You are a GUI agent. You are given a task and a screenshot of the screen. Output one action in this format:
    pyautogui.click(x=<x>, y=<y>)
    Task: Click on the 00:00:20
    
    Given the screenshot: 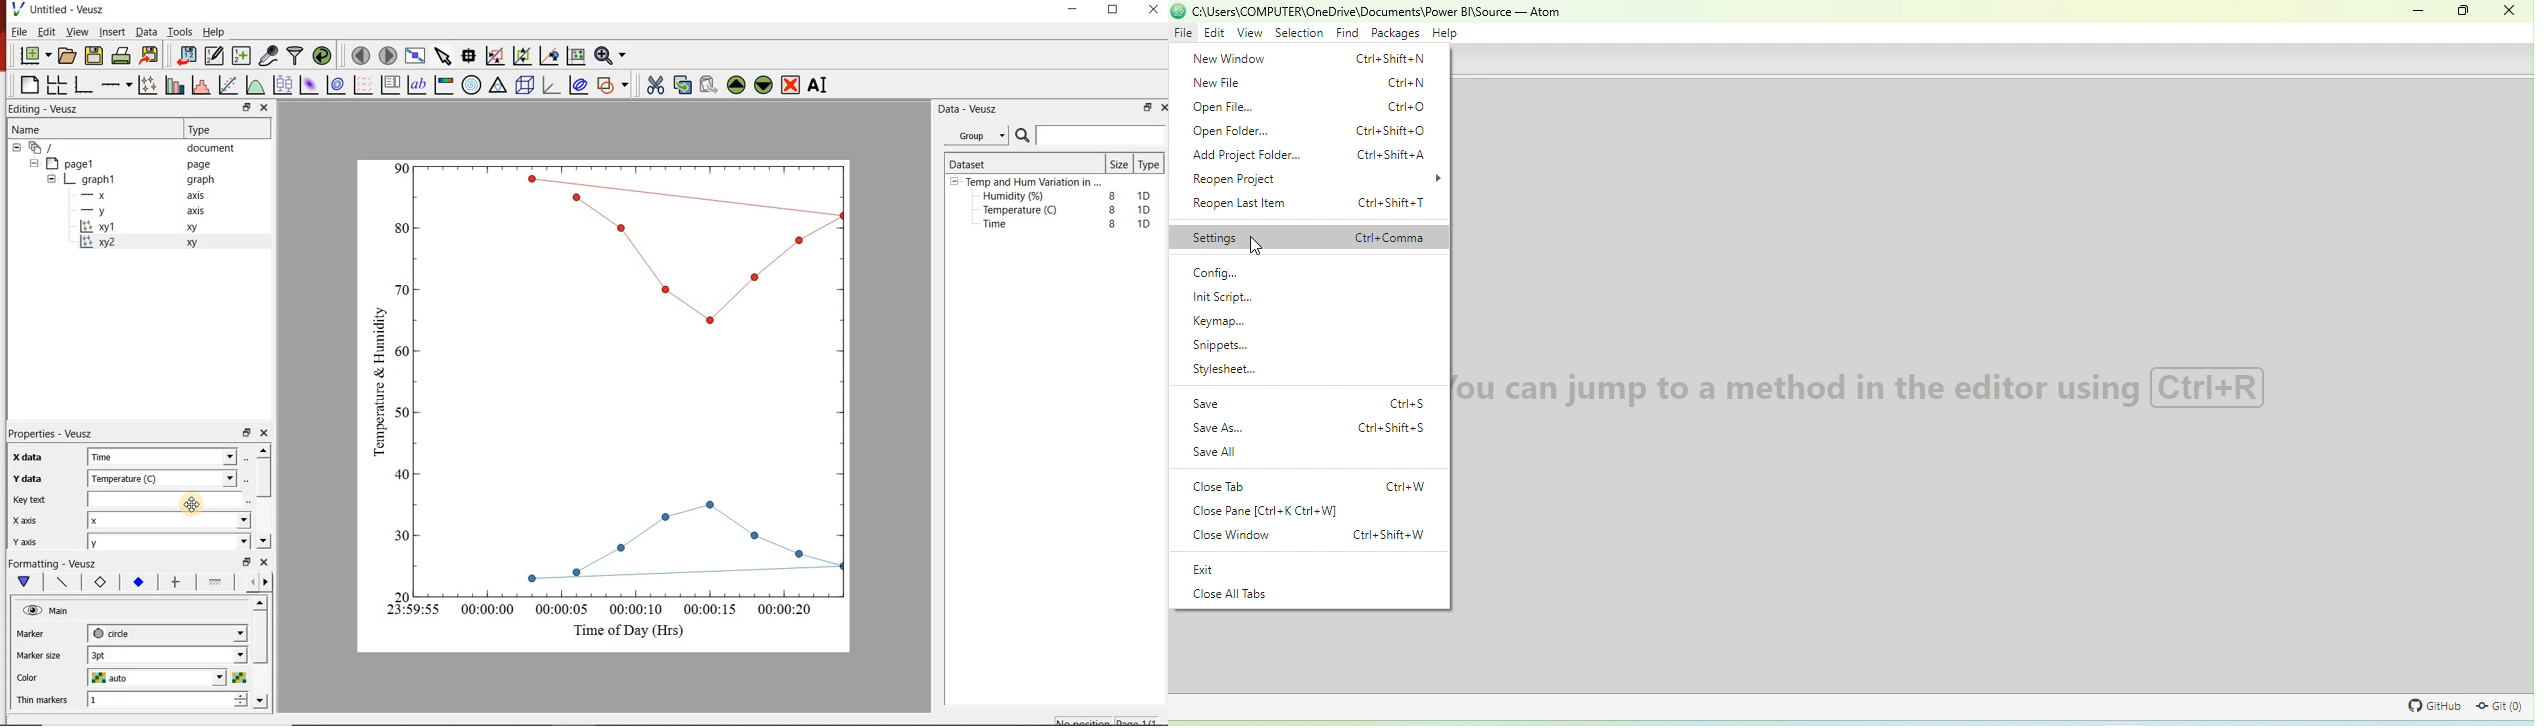 What is the action you would take?
    pyautogui.click(x=791, y=611)
    